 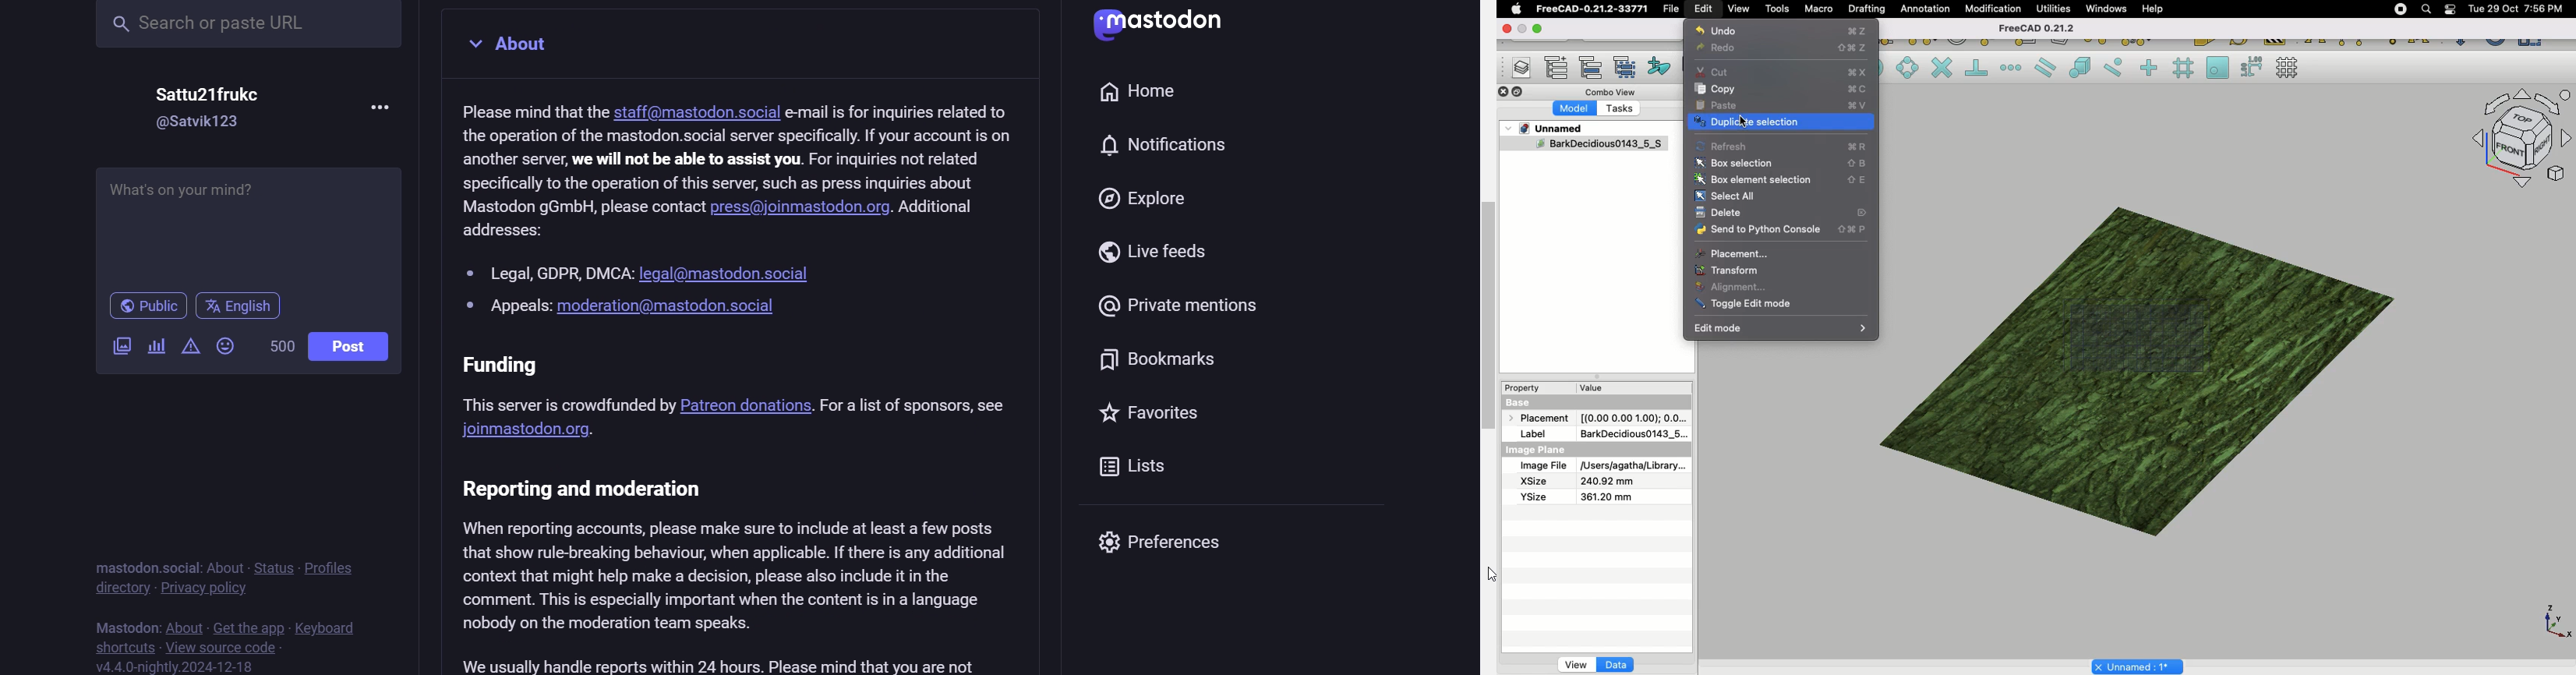 What do you see at coordinates (1777, 9) in the screenshot?
I see `Tools` at bounding box center [1777, 9].